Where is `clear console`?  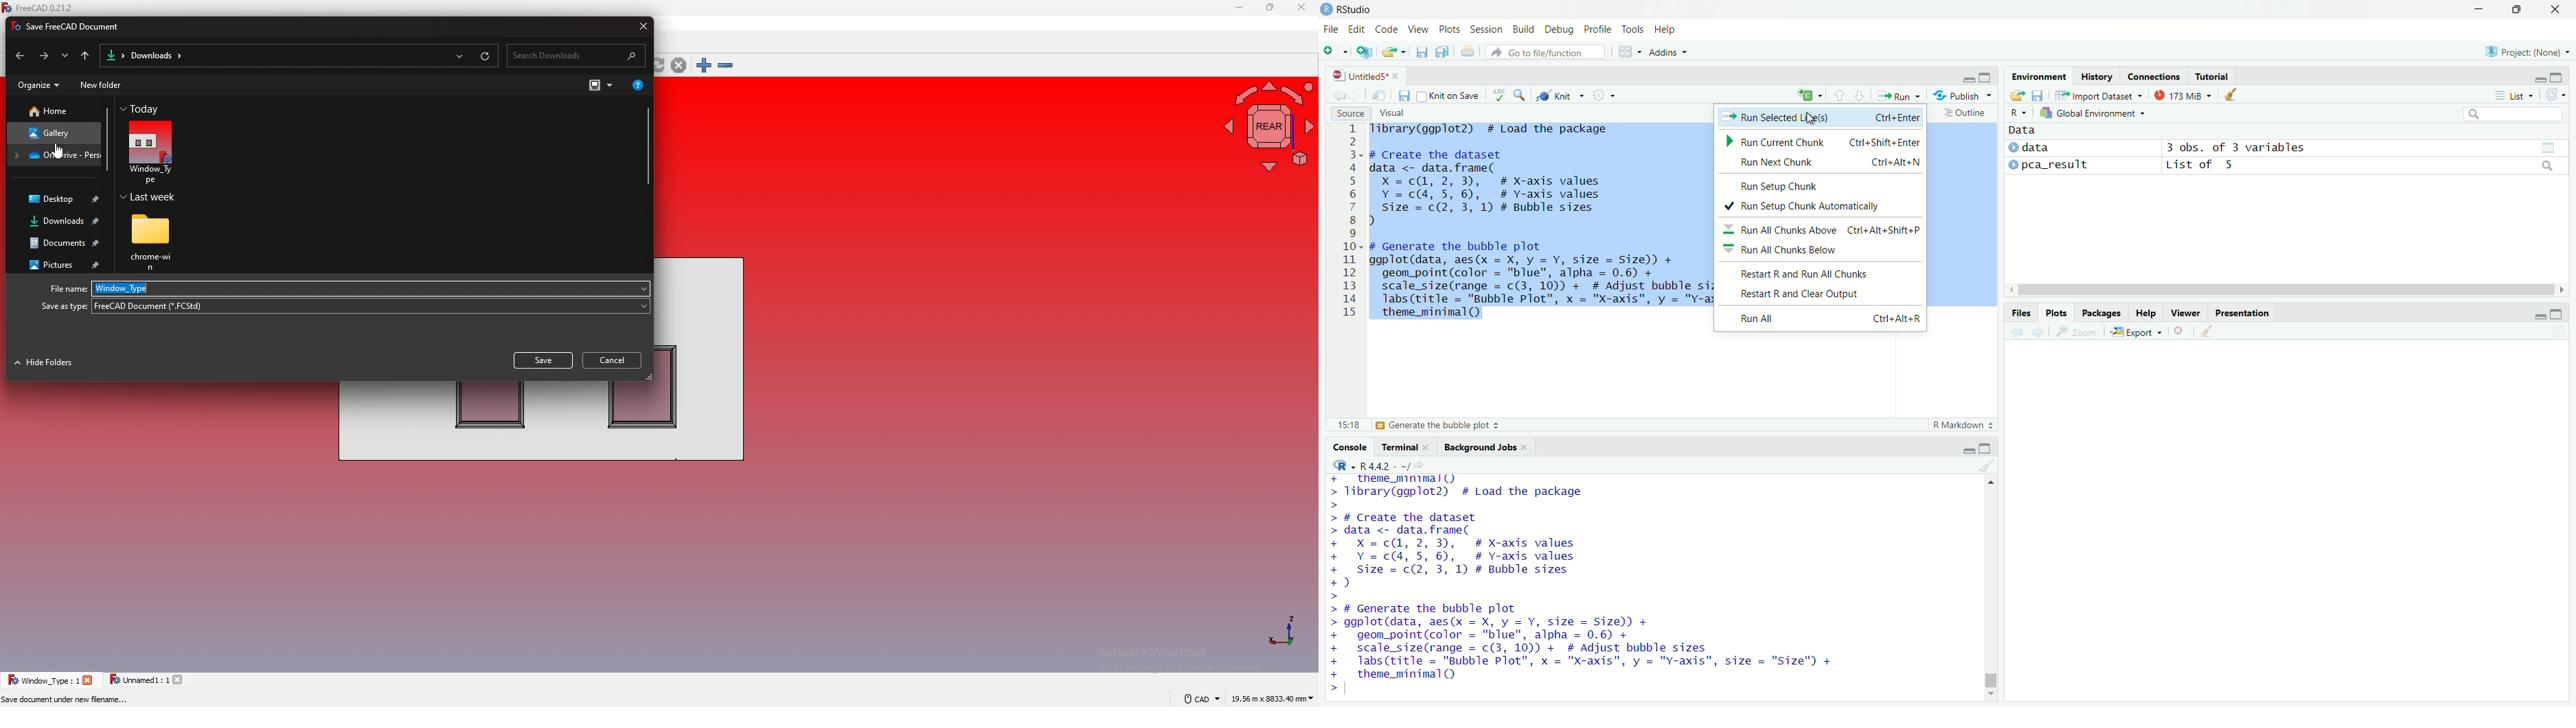 clear console is located at coordinates (1988, 465).